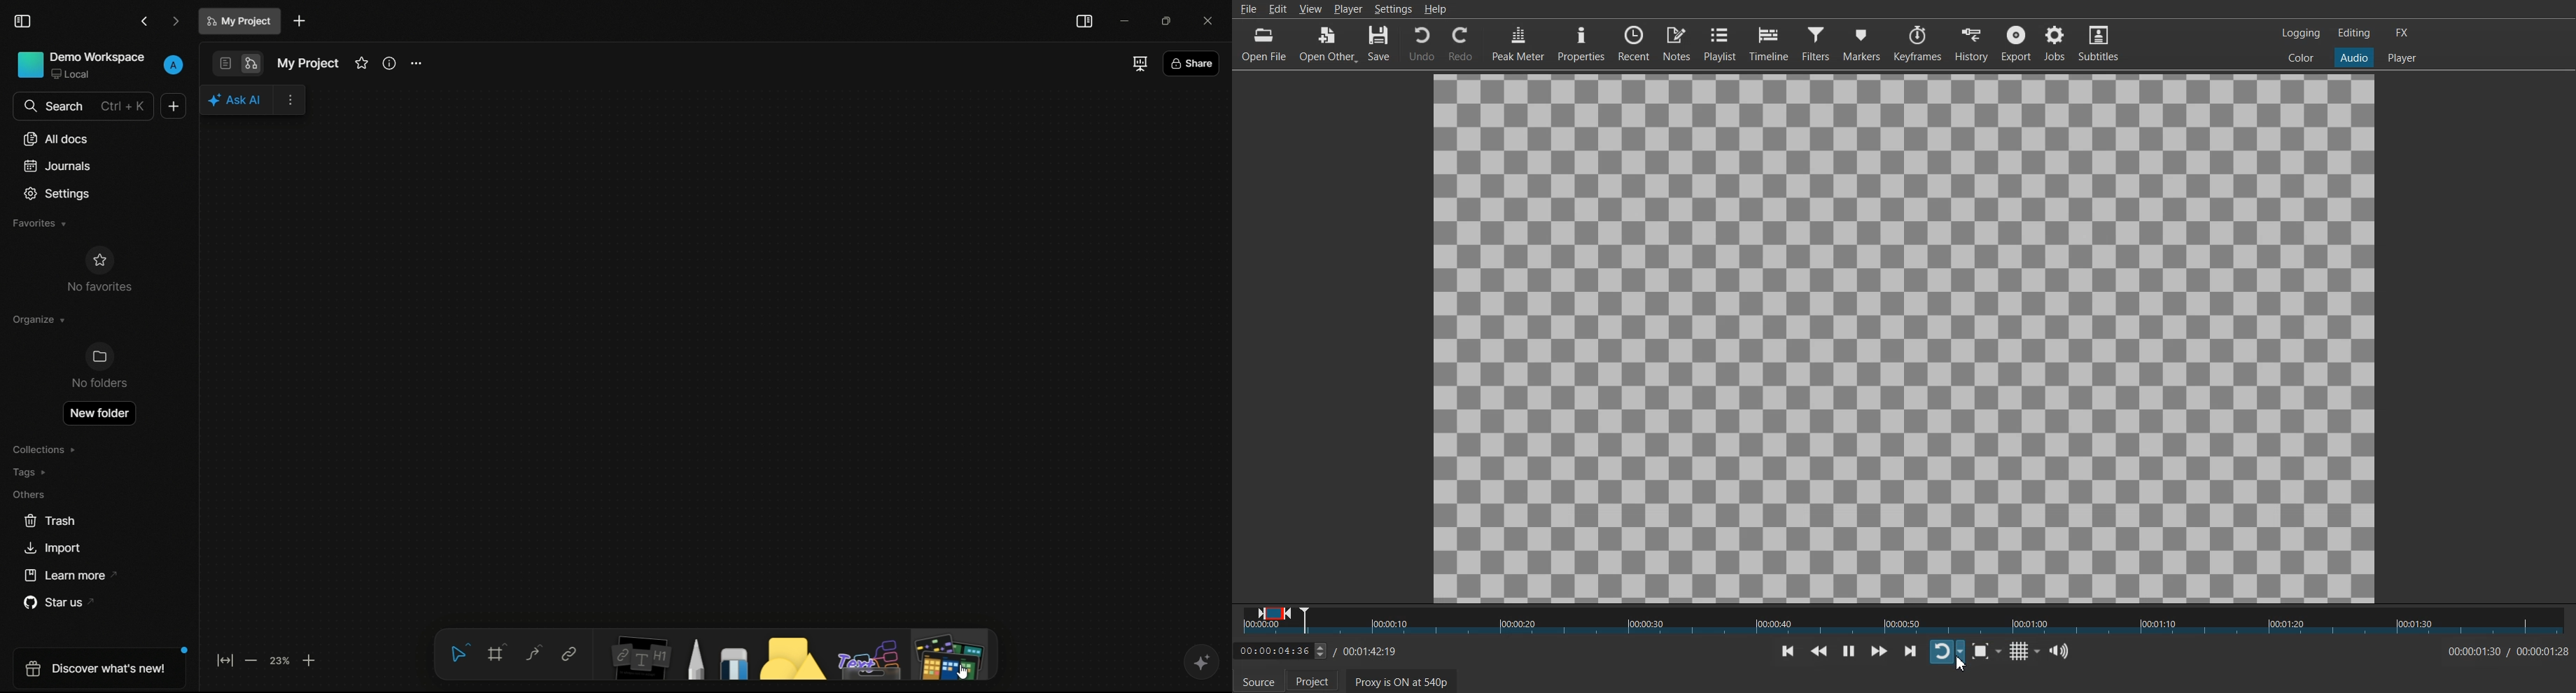  What do you see at coordinates (2503, 652) in the screenshot?
I see `Time` at bounding box center [2503, 652].